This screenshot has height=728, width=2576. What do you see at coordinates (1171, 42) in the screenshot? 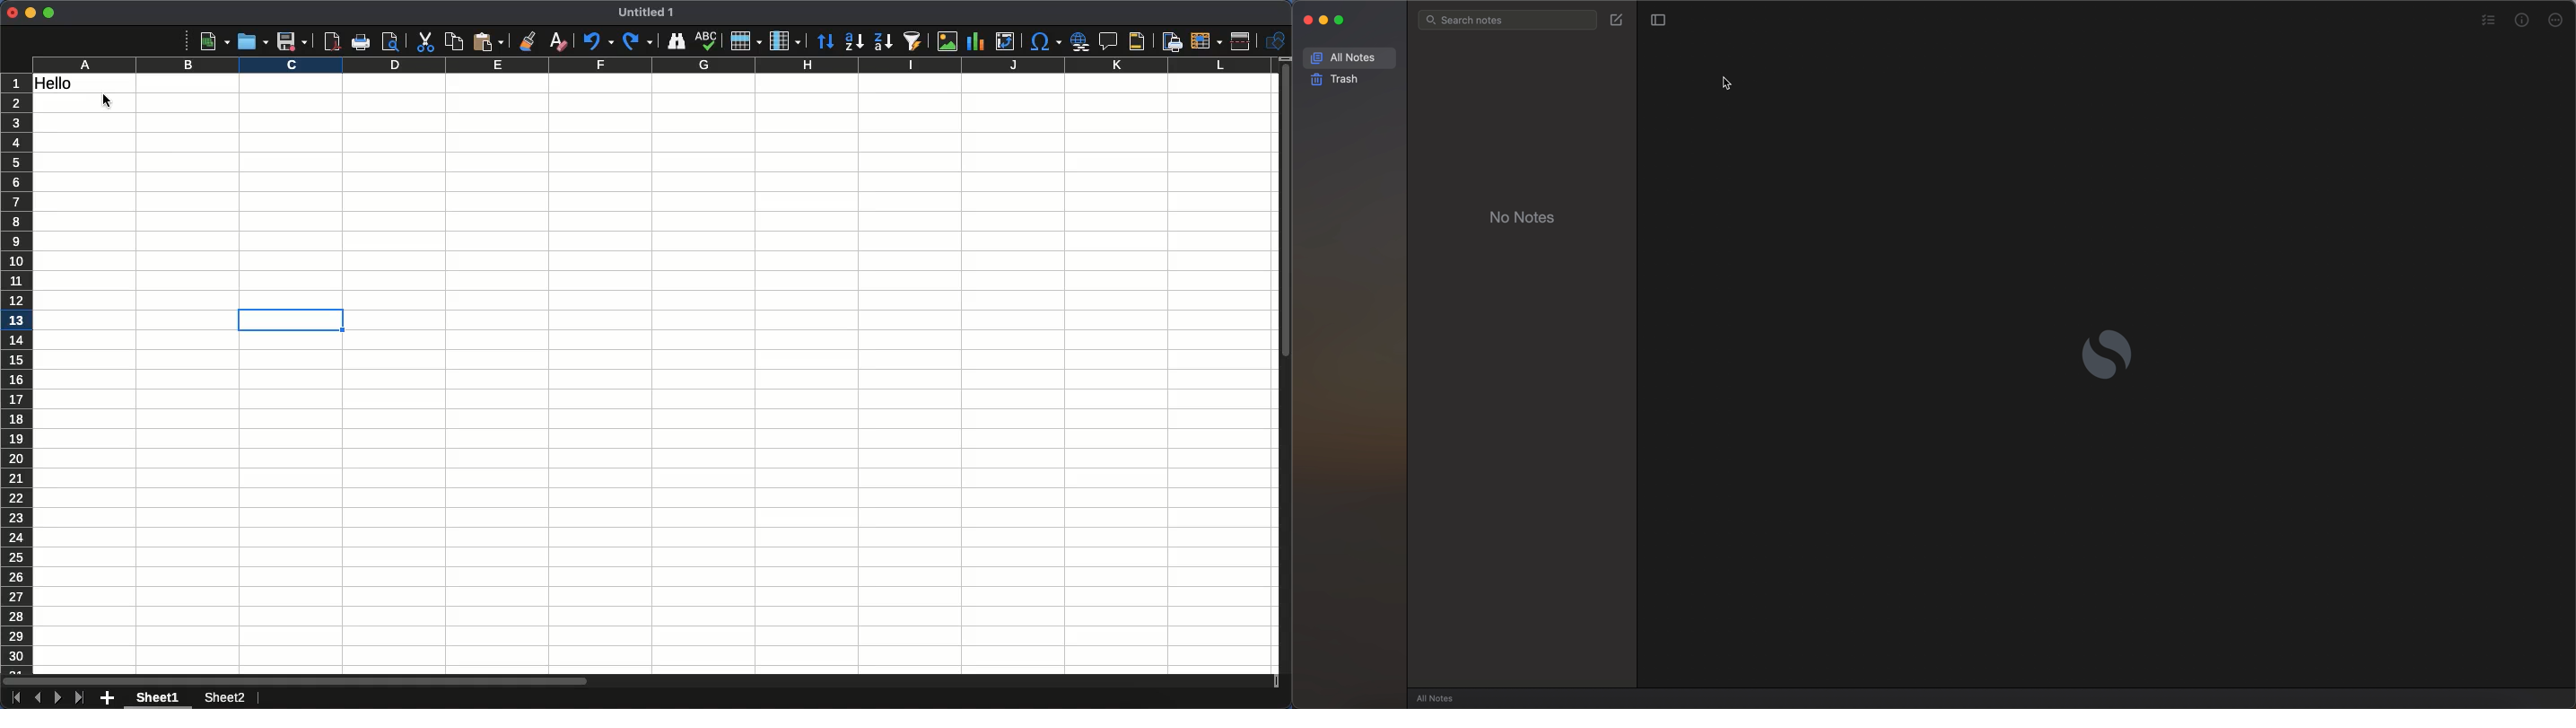
I see `Define print area` at bounding box center [1171, 42].